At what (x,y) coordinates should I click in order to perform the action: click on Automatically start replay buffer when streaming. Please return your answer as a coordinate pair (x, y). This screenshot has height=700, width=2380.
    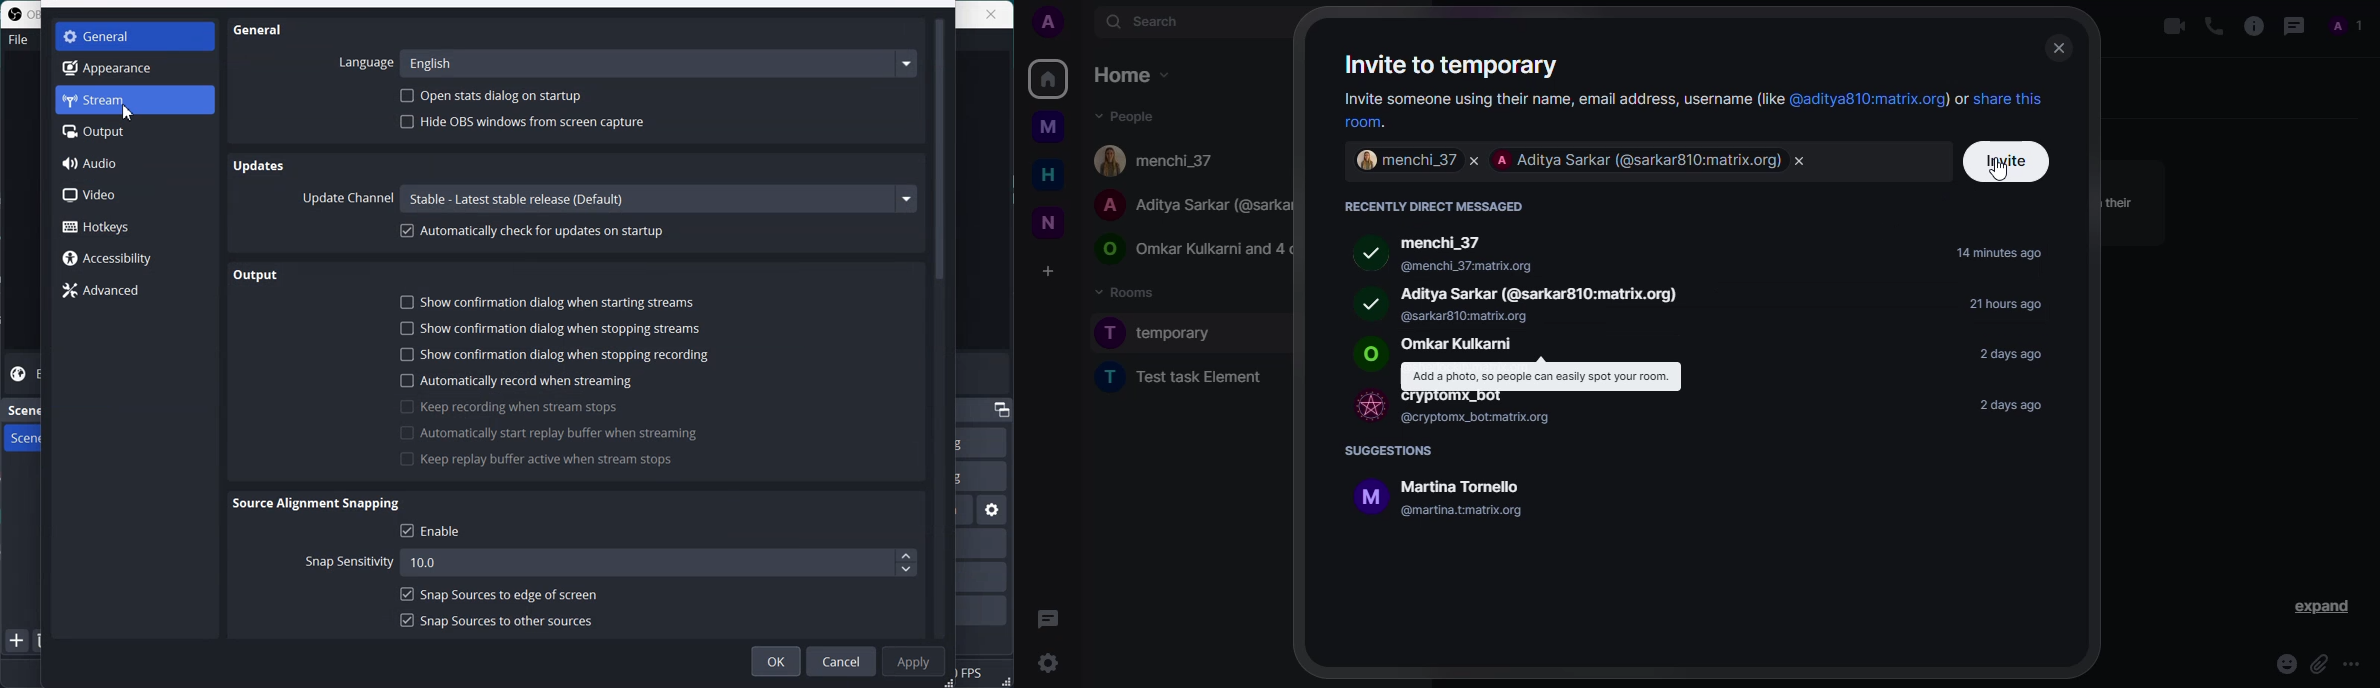
    Looking at the image, I should click on (545, 433).